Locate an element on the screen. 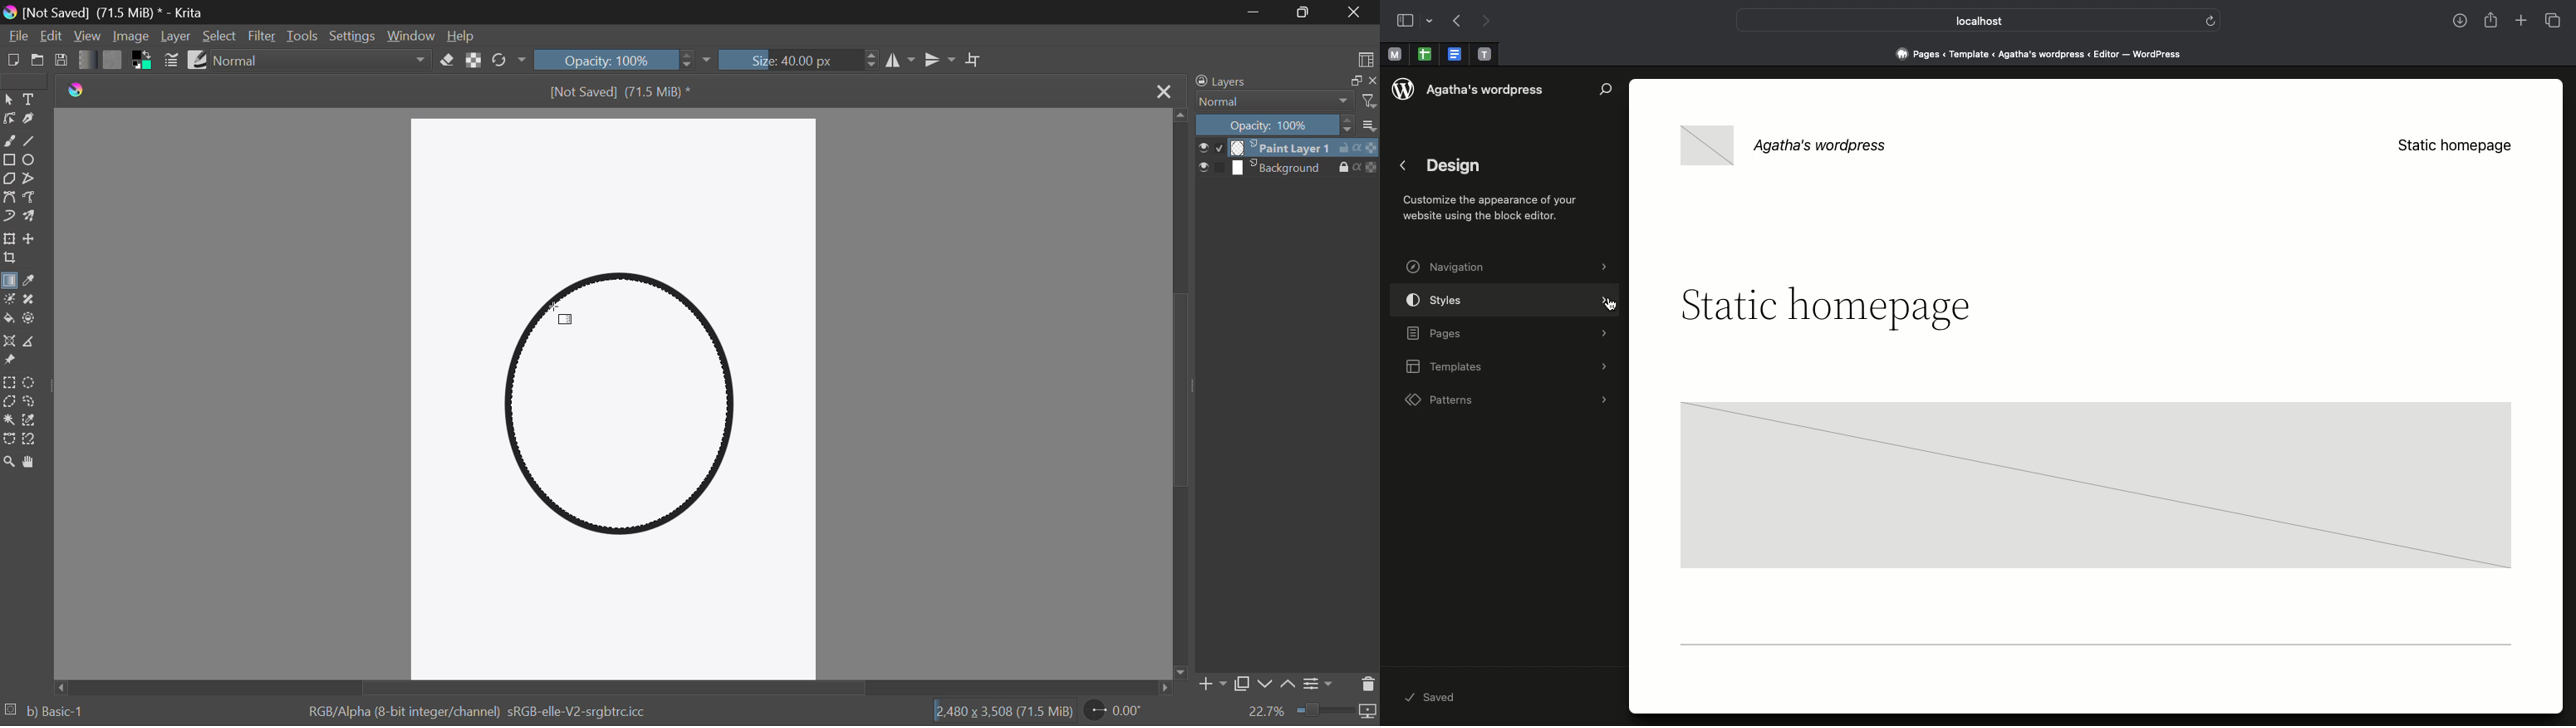  Pinned tab is located at coordinates (1485, 55).